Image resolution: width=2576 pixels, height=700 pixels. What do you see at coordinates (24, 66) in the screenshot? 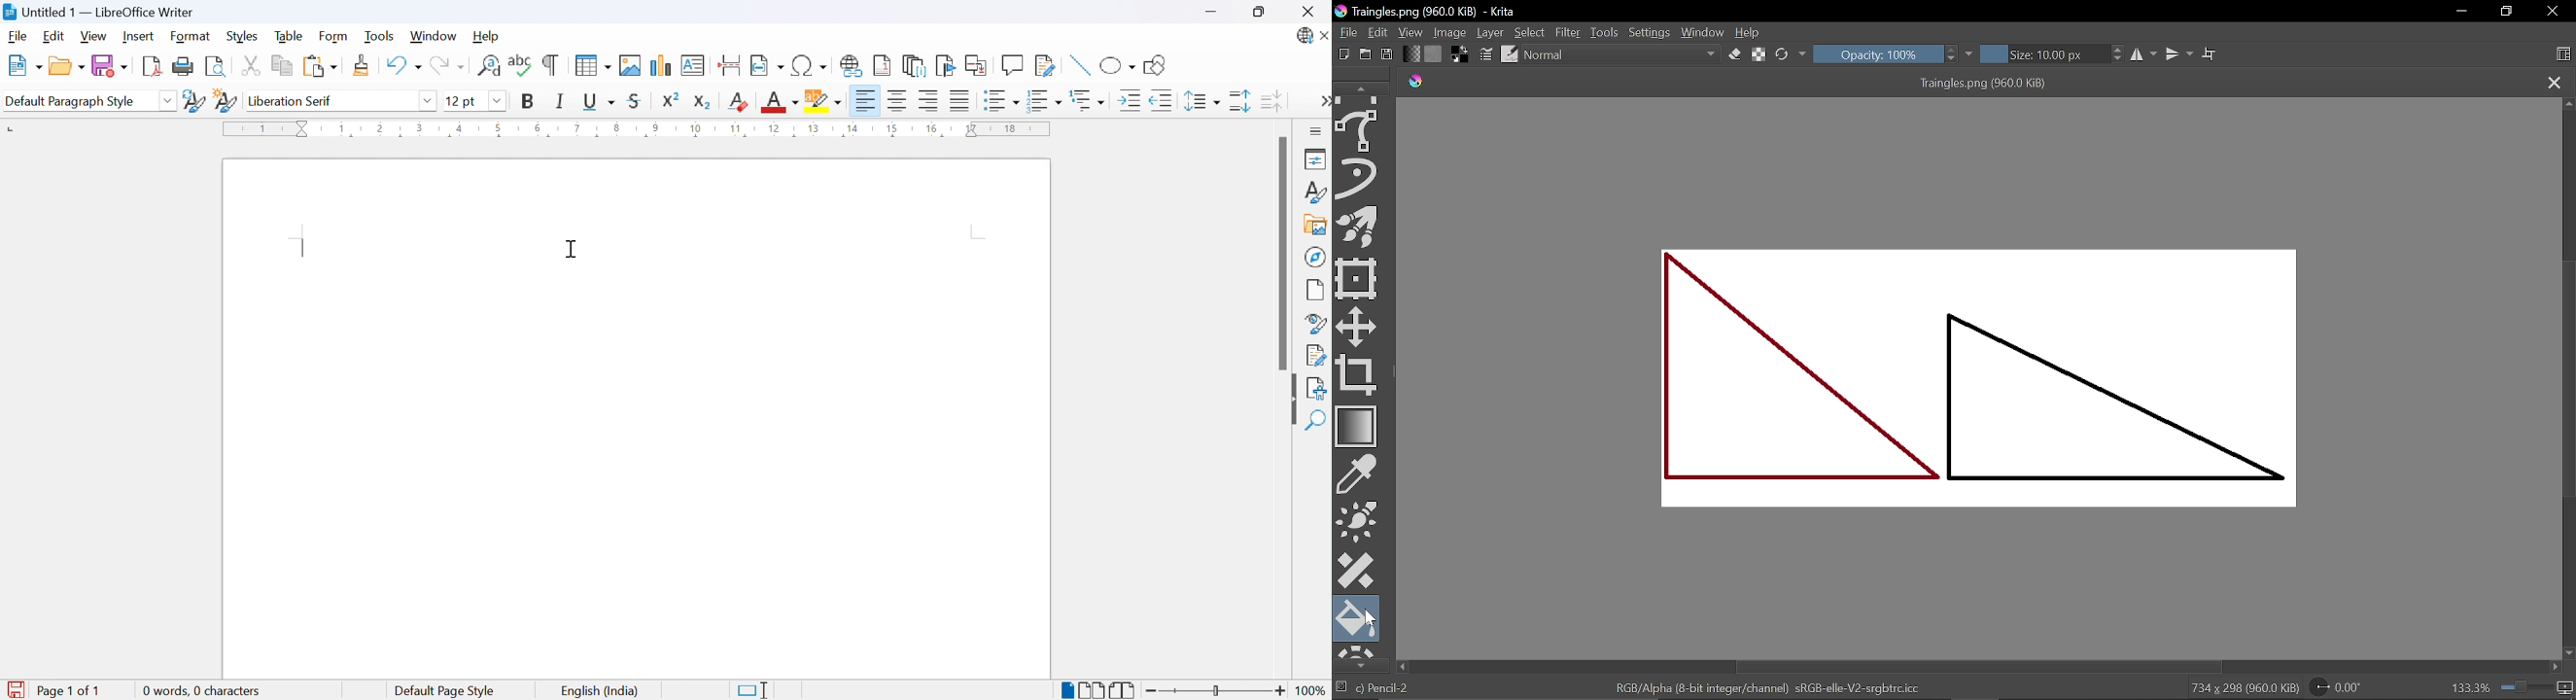
I see `New` at bounding box center [24, 66].